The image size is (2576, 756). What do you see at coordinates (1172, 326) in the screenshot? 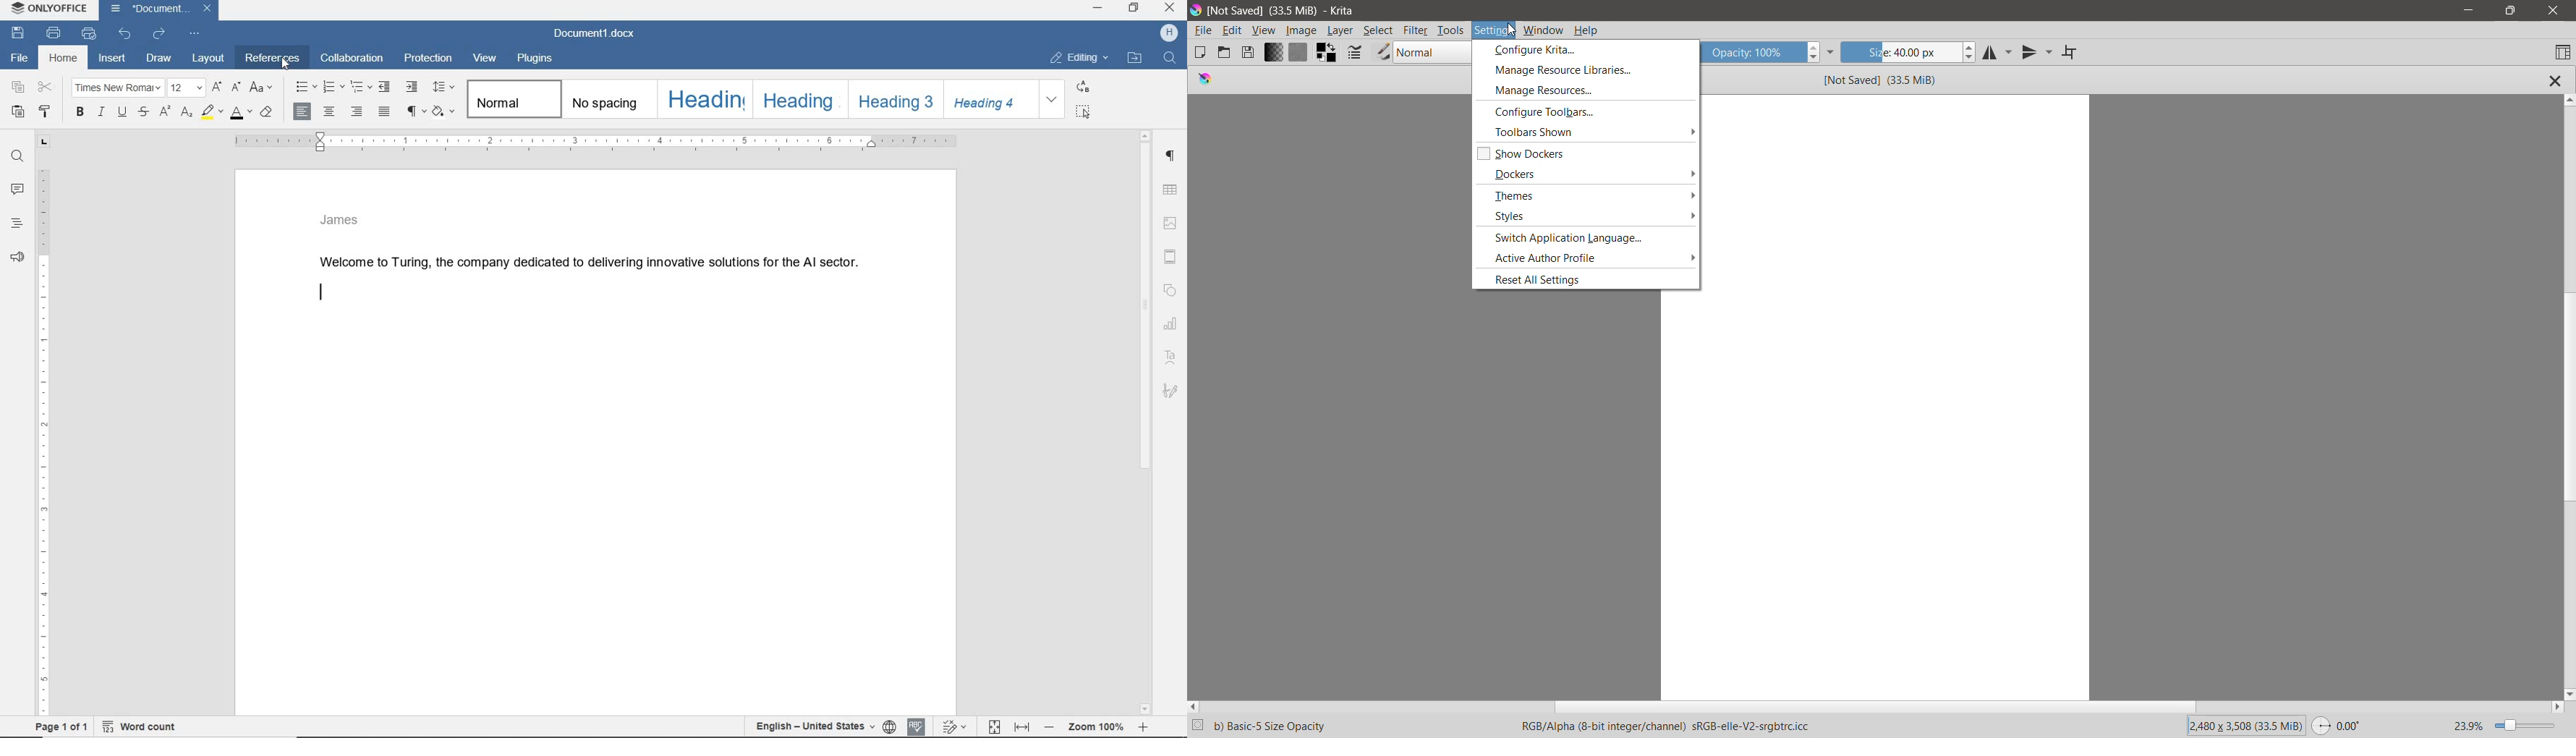
I see `chart` at bounding box center [1172, 326].